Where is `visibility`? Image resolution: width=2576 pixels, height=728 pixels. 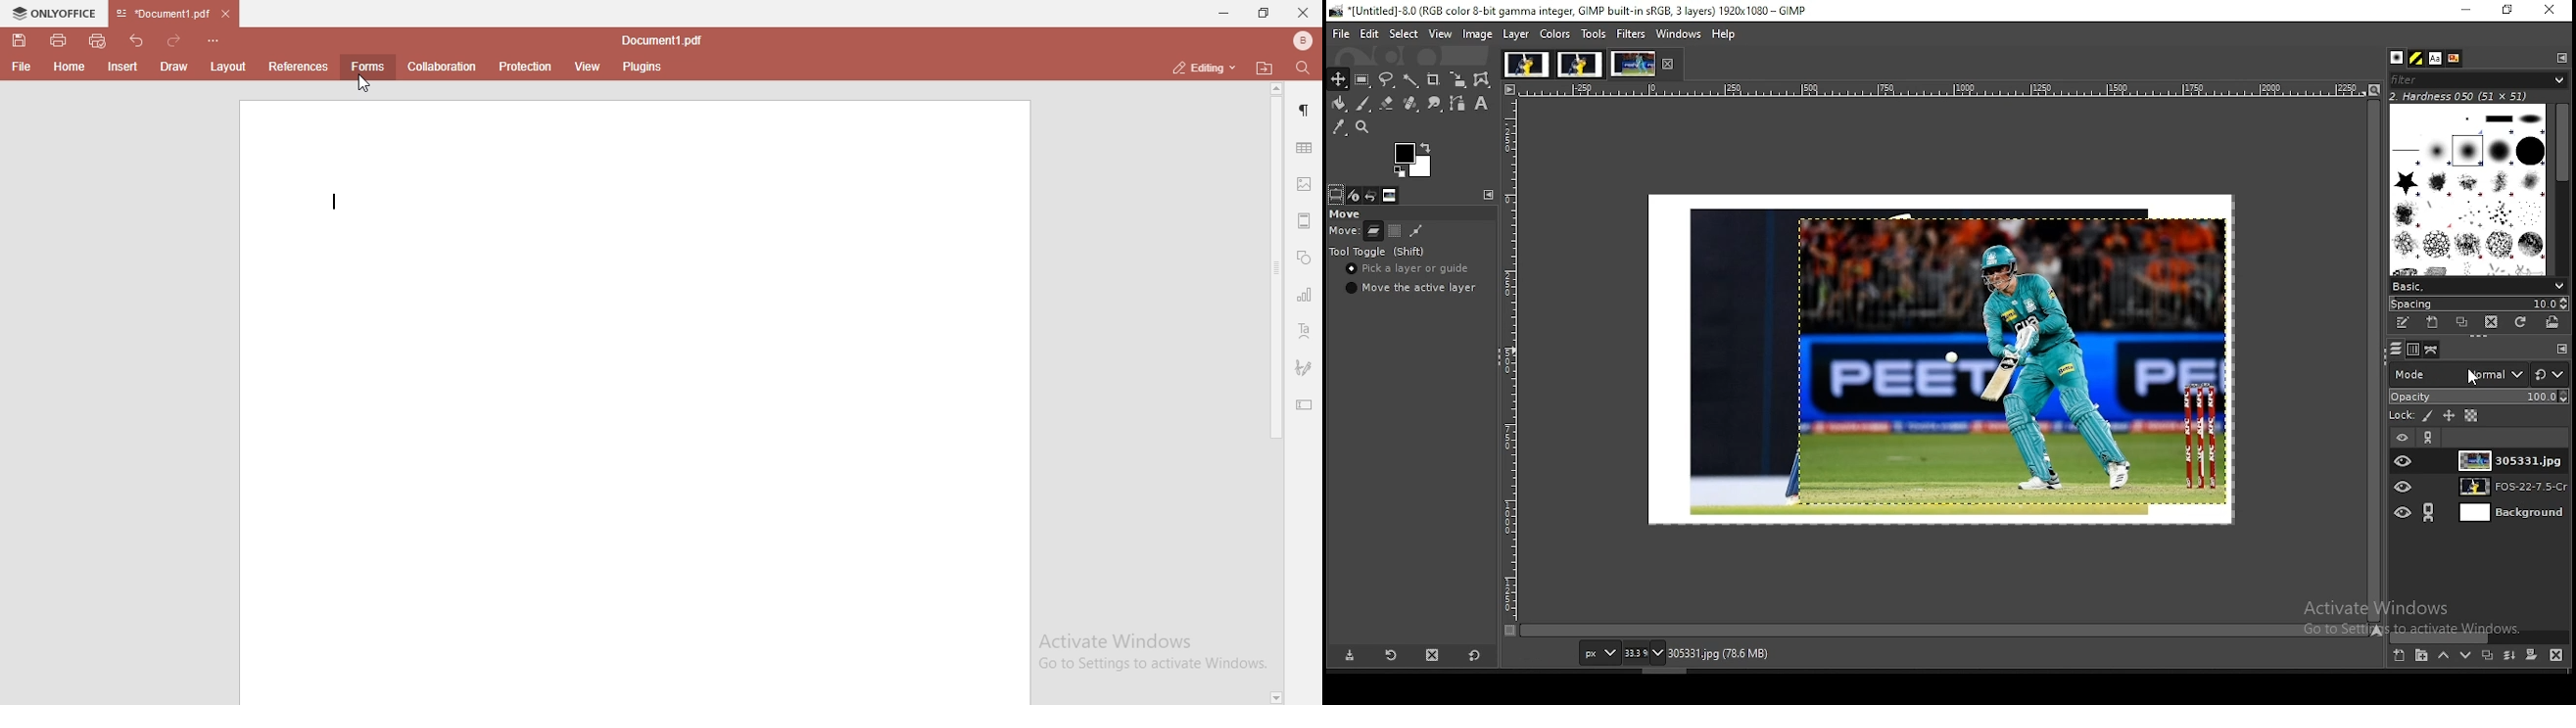
visibility is located at coordinates (2403, 437).